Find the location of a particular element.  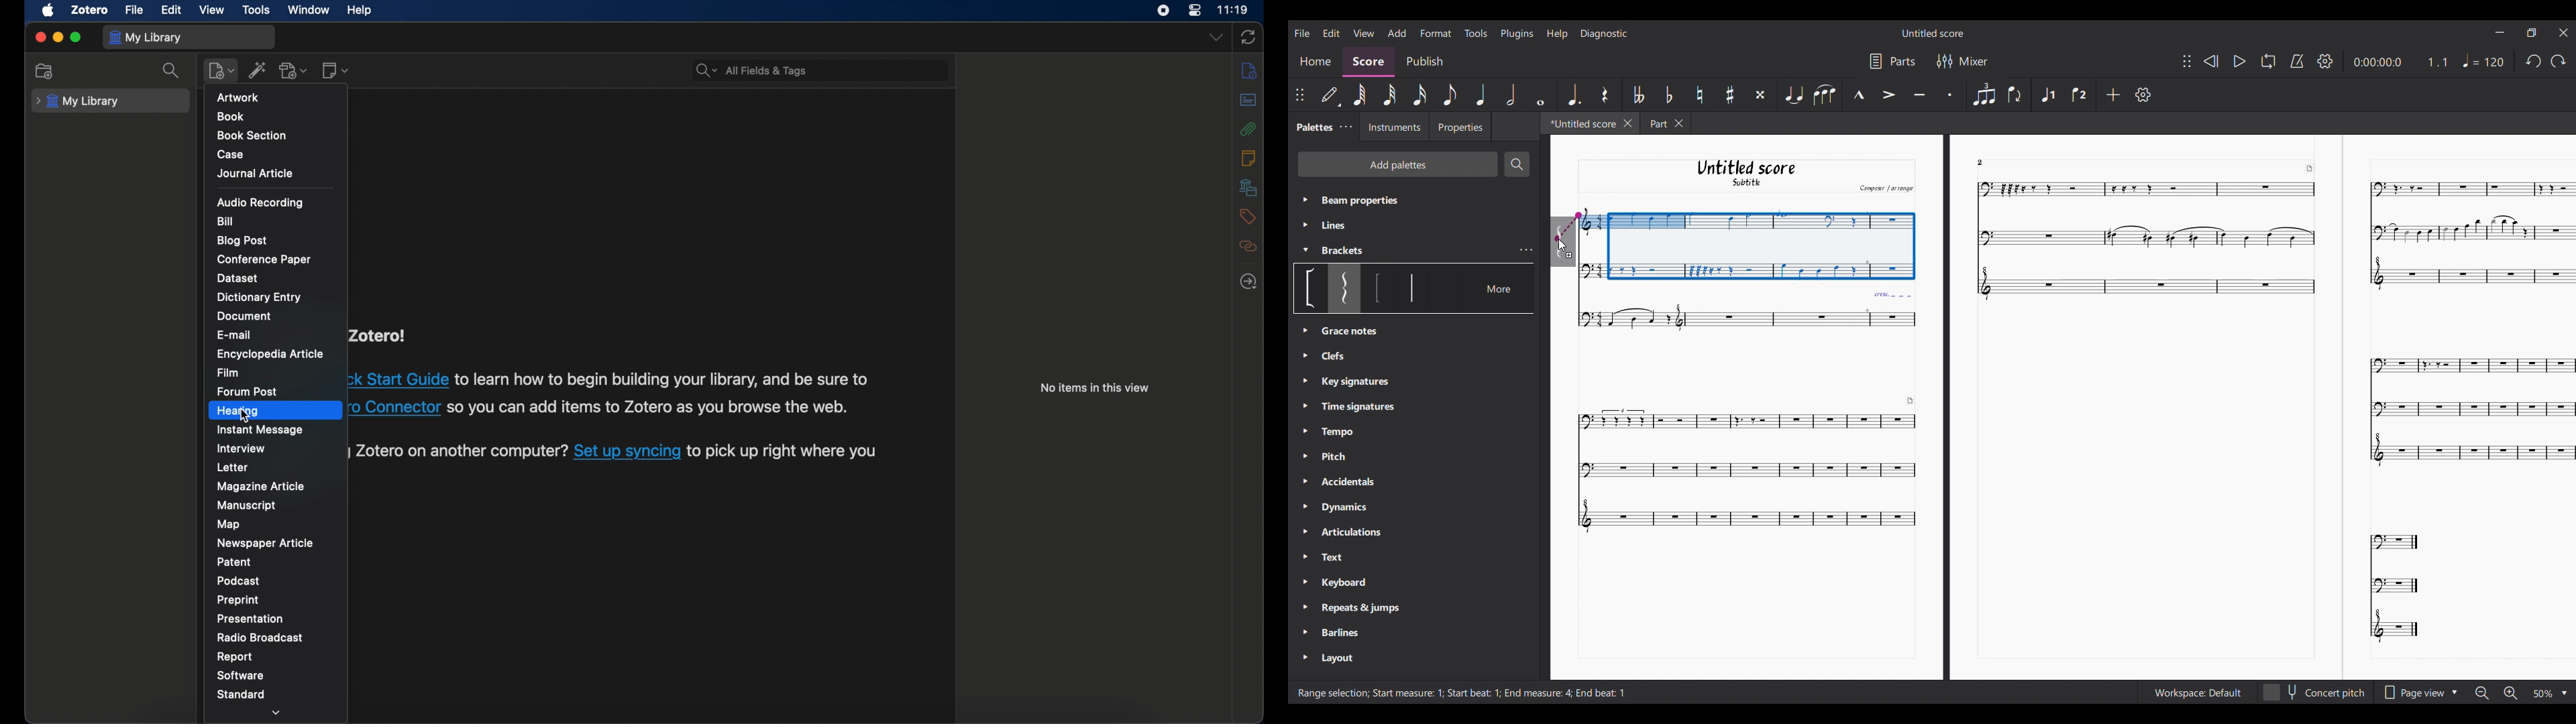

File is located at coordinates (1302, 32).